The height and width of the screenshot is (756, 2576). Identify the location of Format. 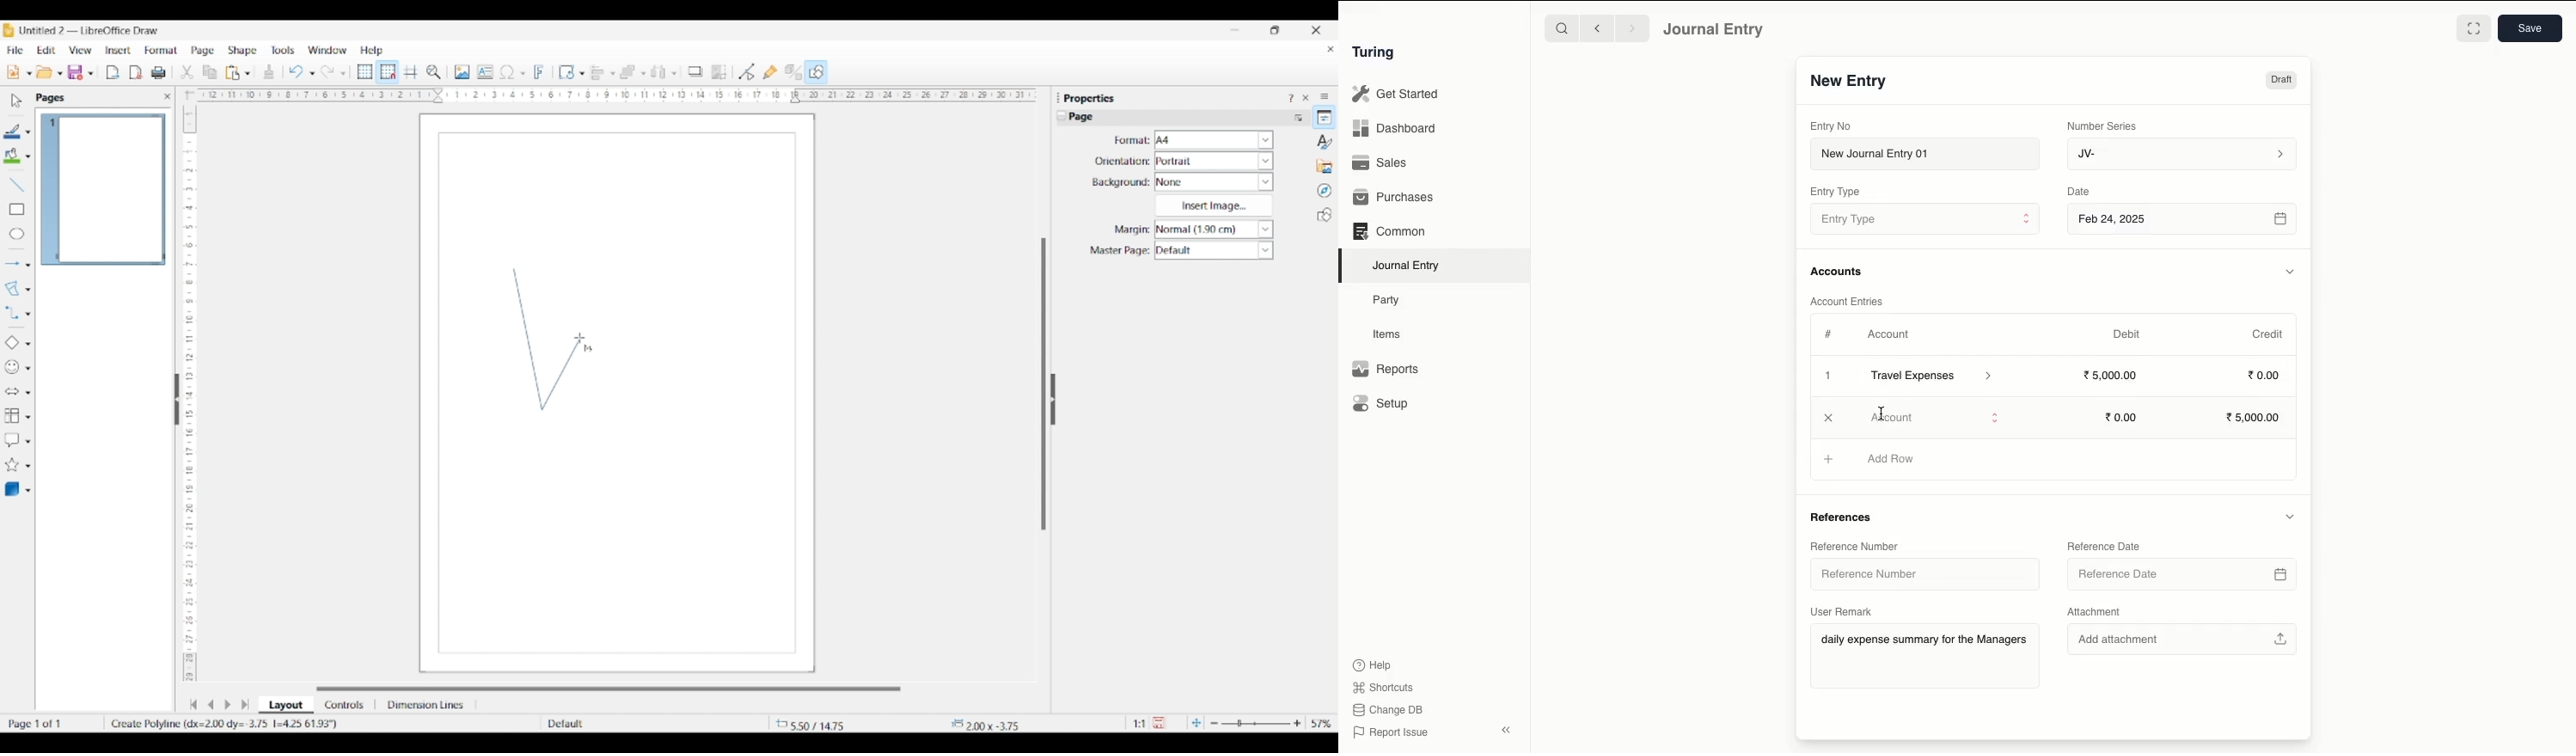
(162, 50).